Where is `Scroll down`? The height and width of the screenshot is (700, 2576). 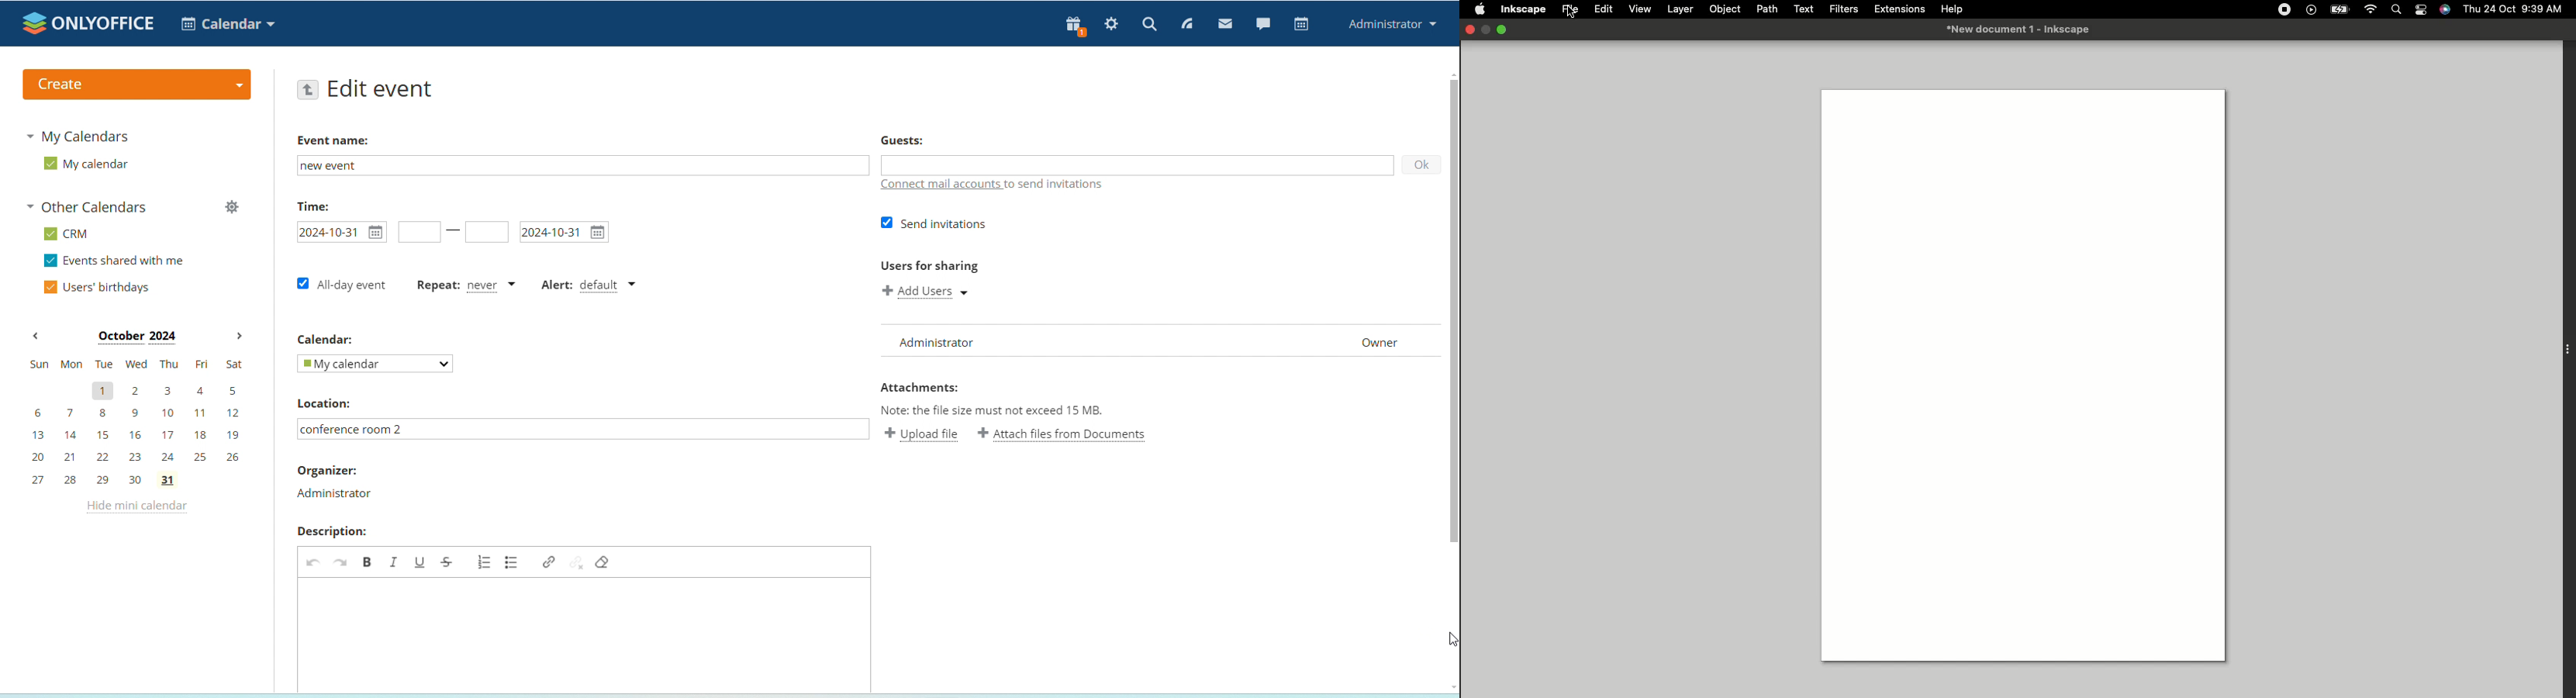 Scroll down is located at coordinates (1451, 687).